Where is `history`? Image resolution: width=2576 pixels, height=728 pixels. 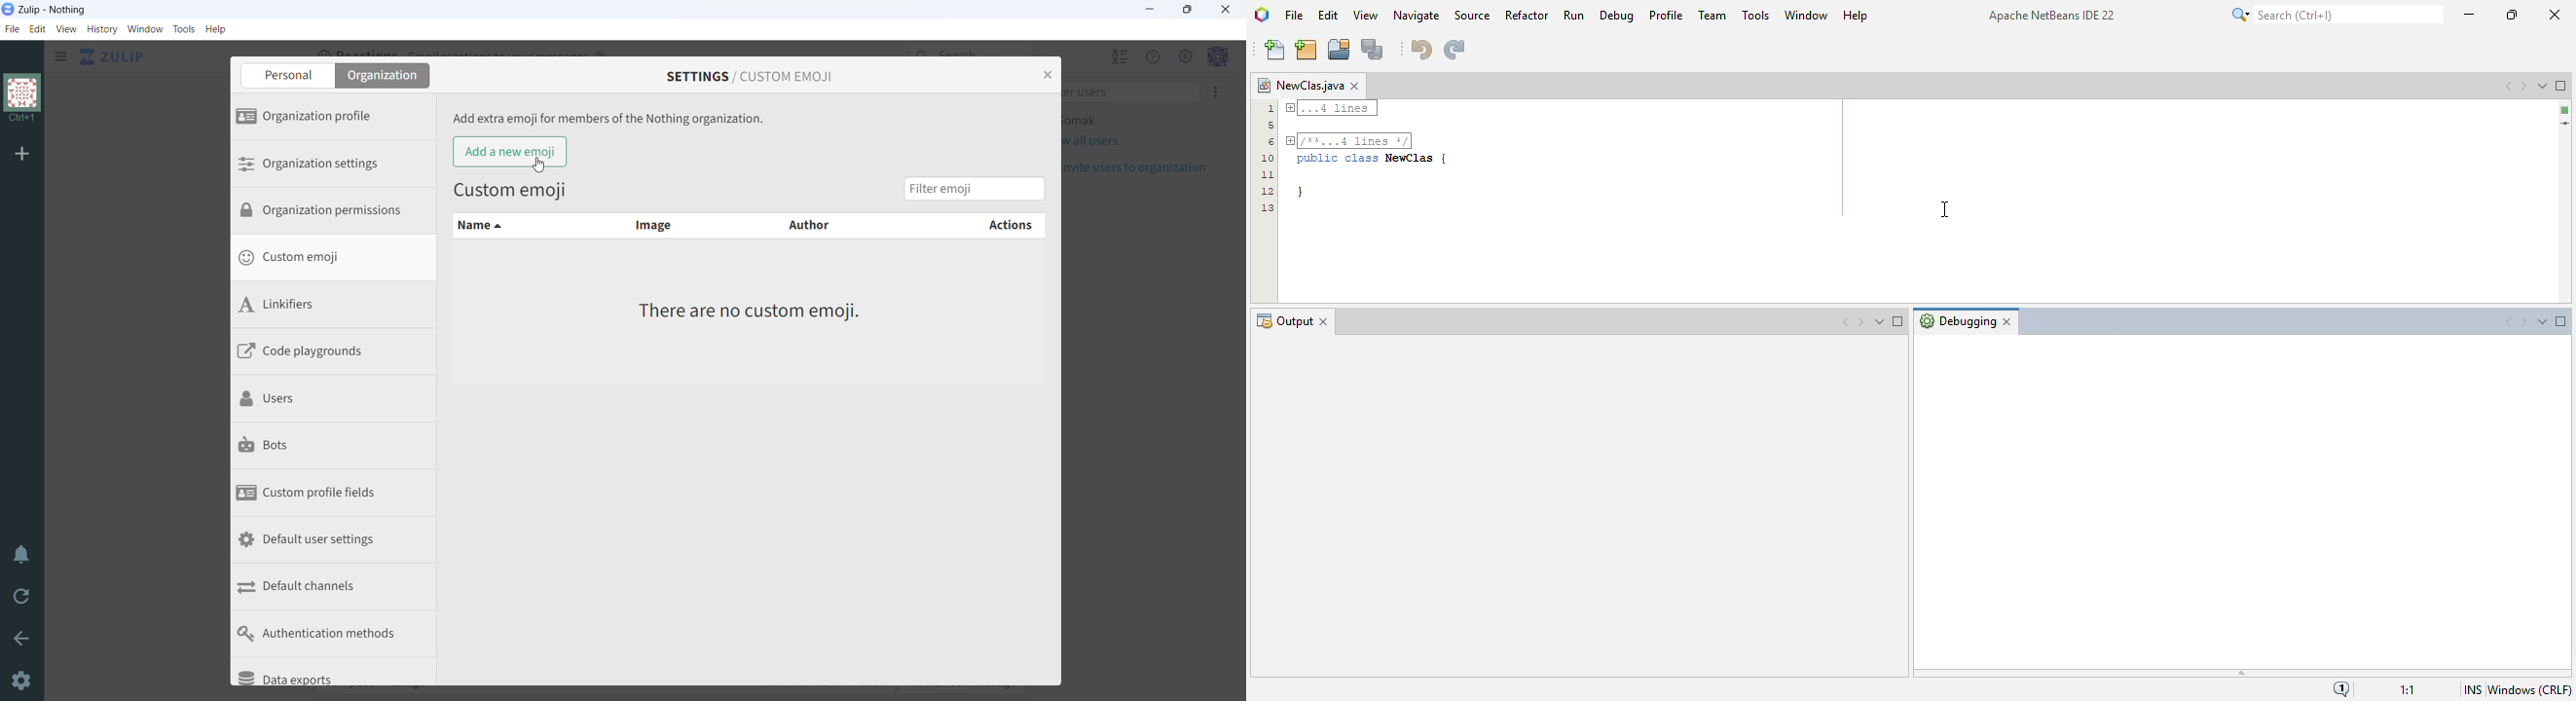
history is located at coordinates (102, 29).